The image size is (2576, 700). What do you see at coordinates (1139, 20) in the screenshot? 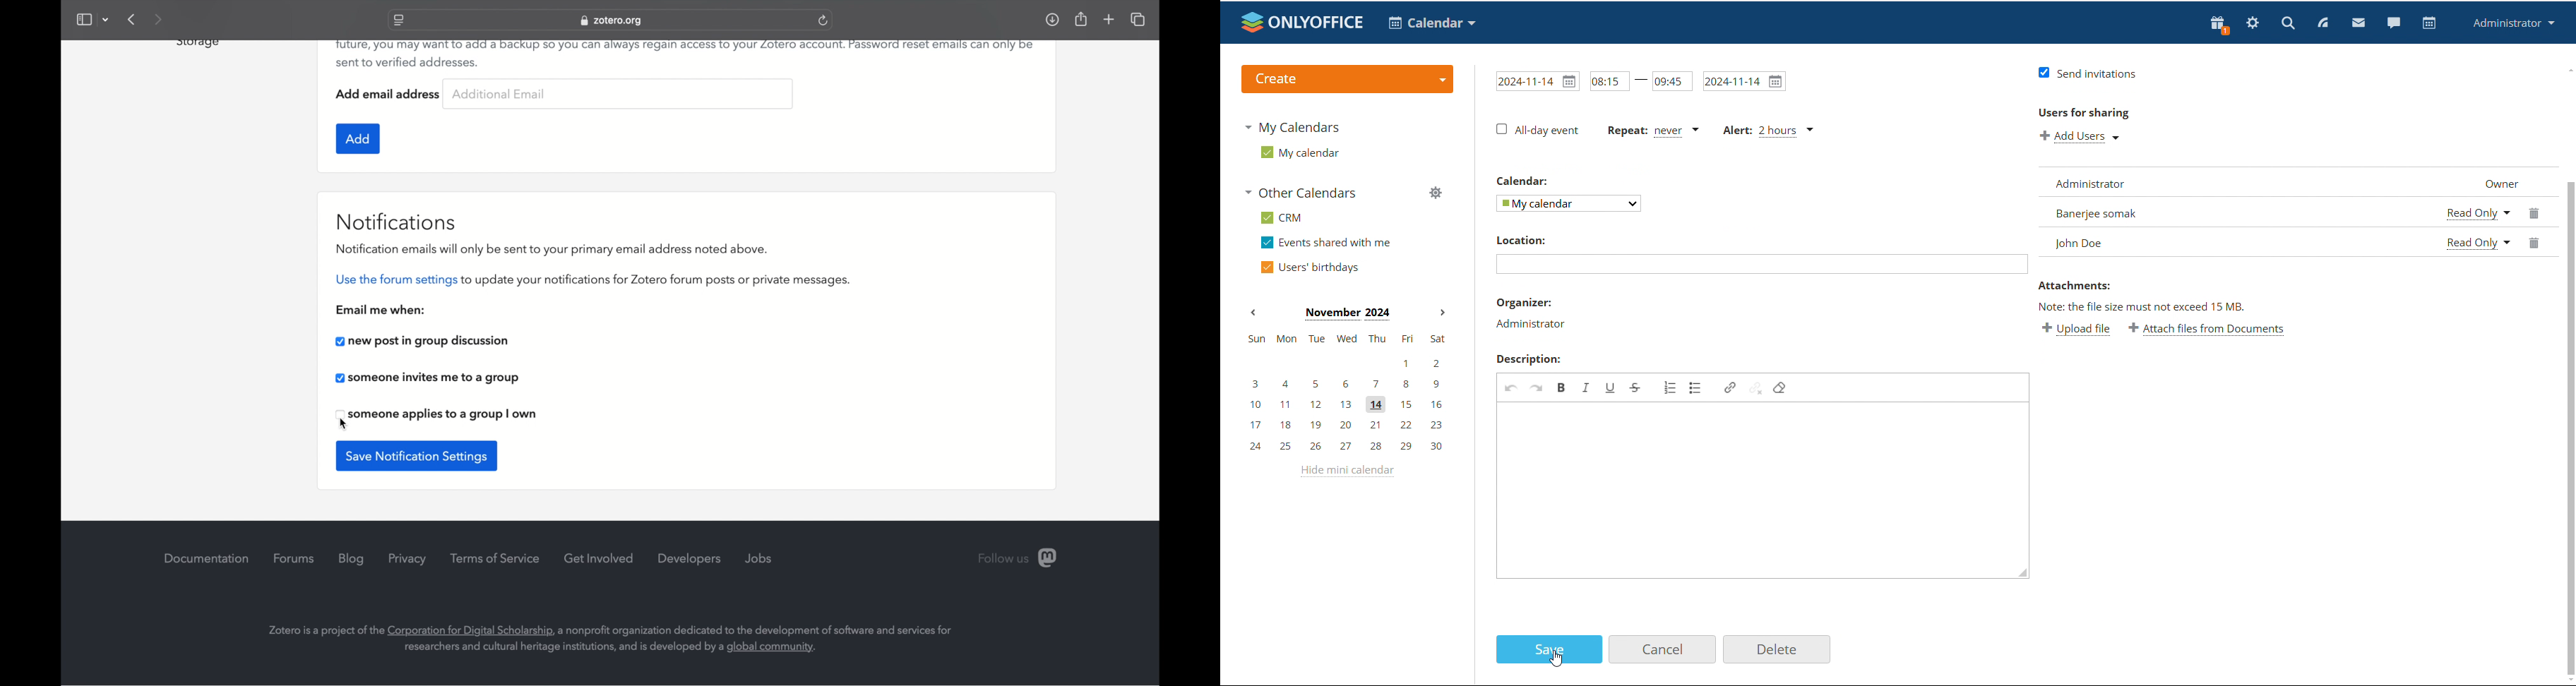
I see `show tab overview` at bounding box center [1139, 20].